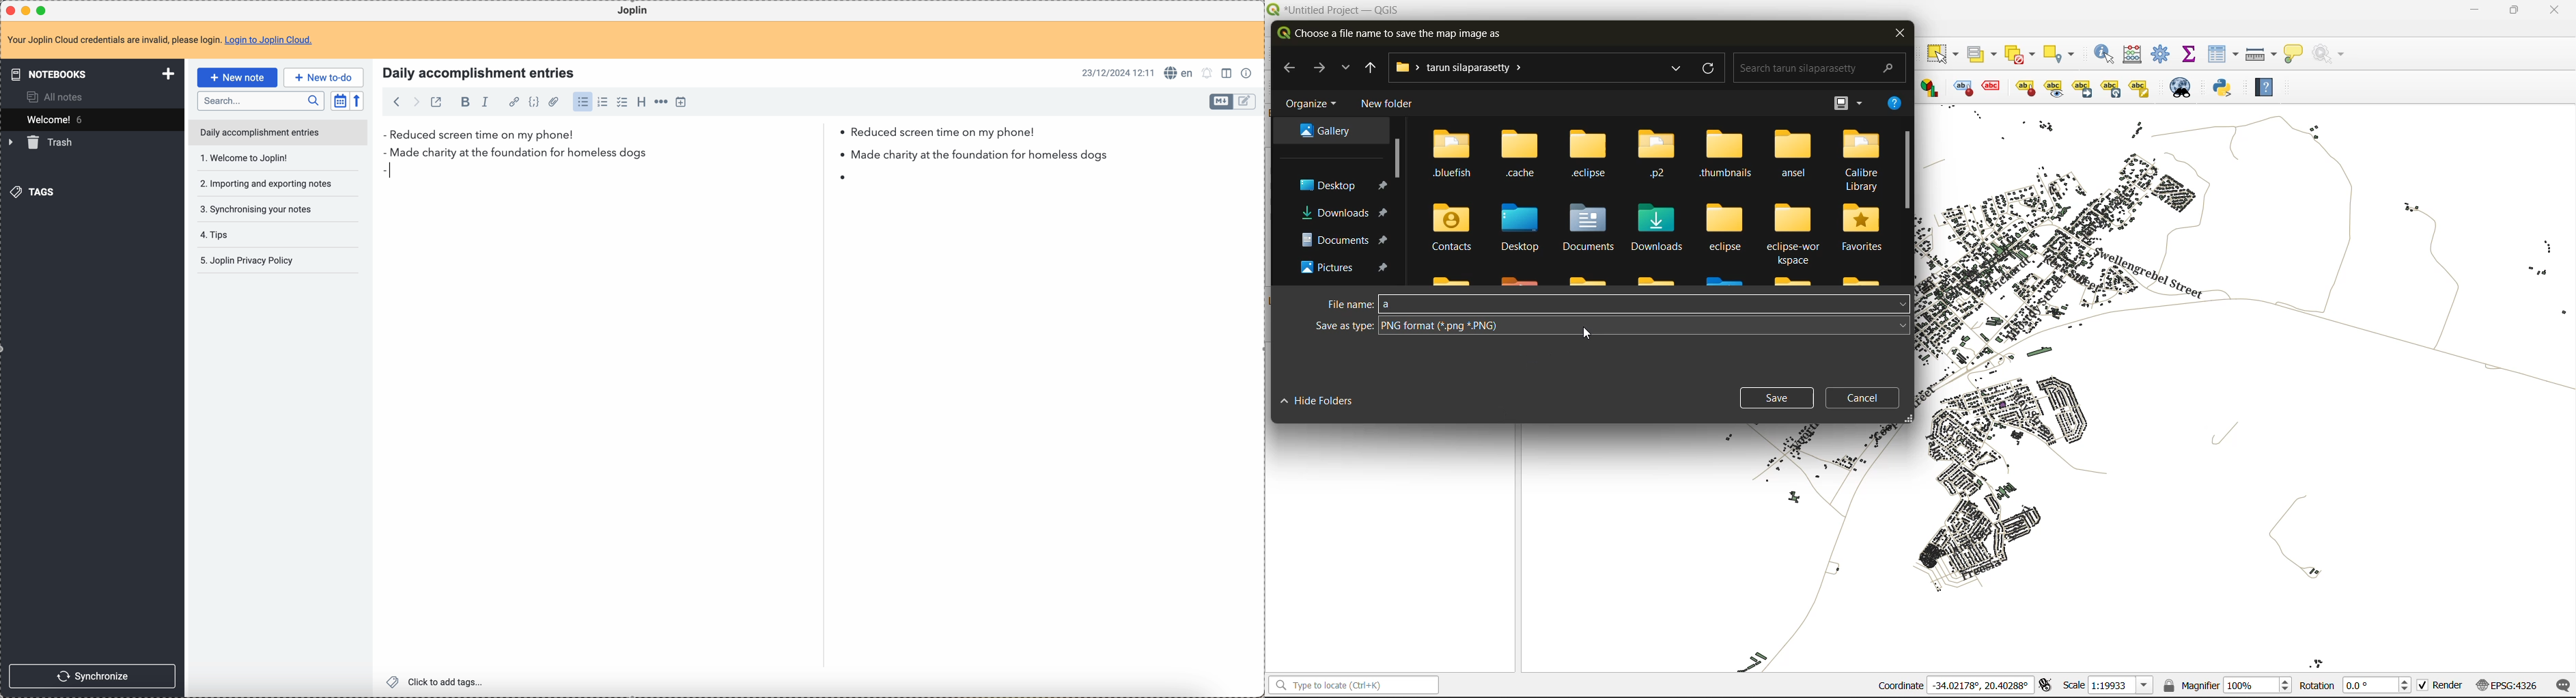  I want to click on toggle external editing, so click(436, 101).